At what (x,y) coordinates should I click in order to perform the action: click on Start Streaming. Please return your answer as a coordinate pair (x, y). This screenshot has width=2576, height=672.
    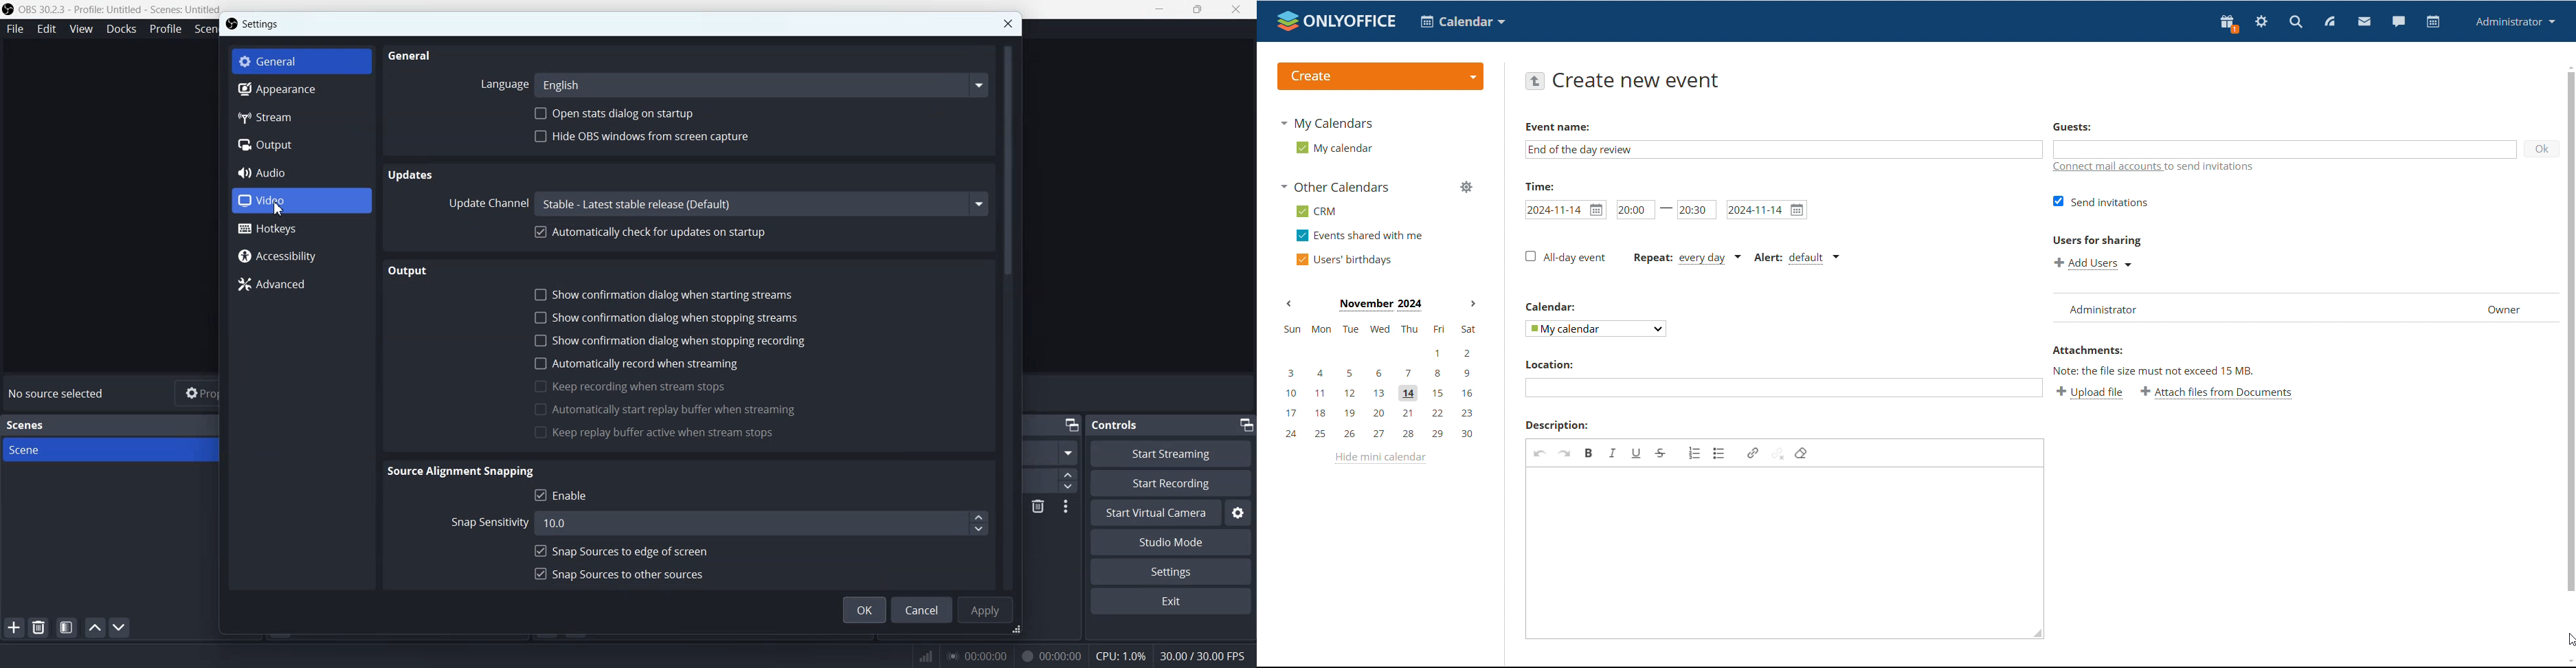
    Looking at the image, I should click on (1170, 453).